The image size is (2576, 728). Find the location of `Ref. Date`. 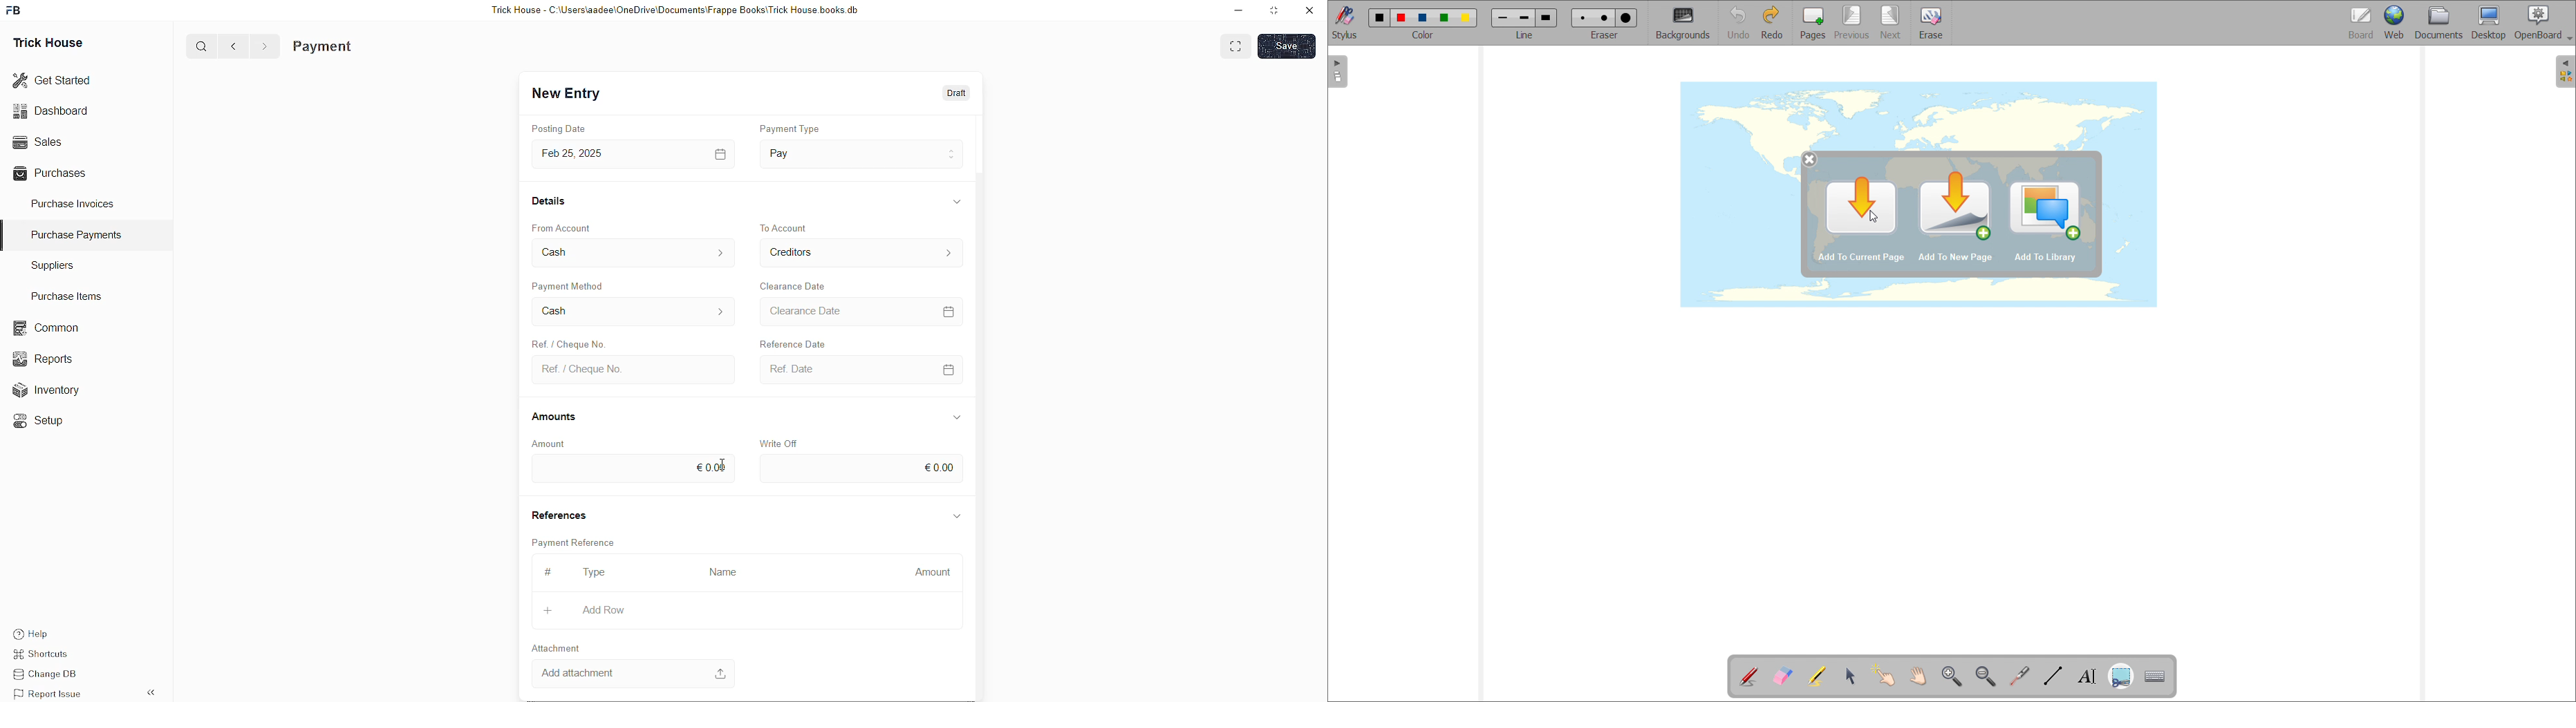

Ref. Date is located at coordinates (787, 370).